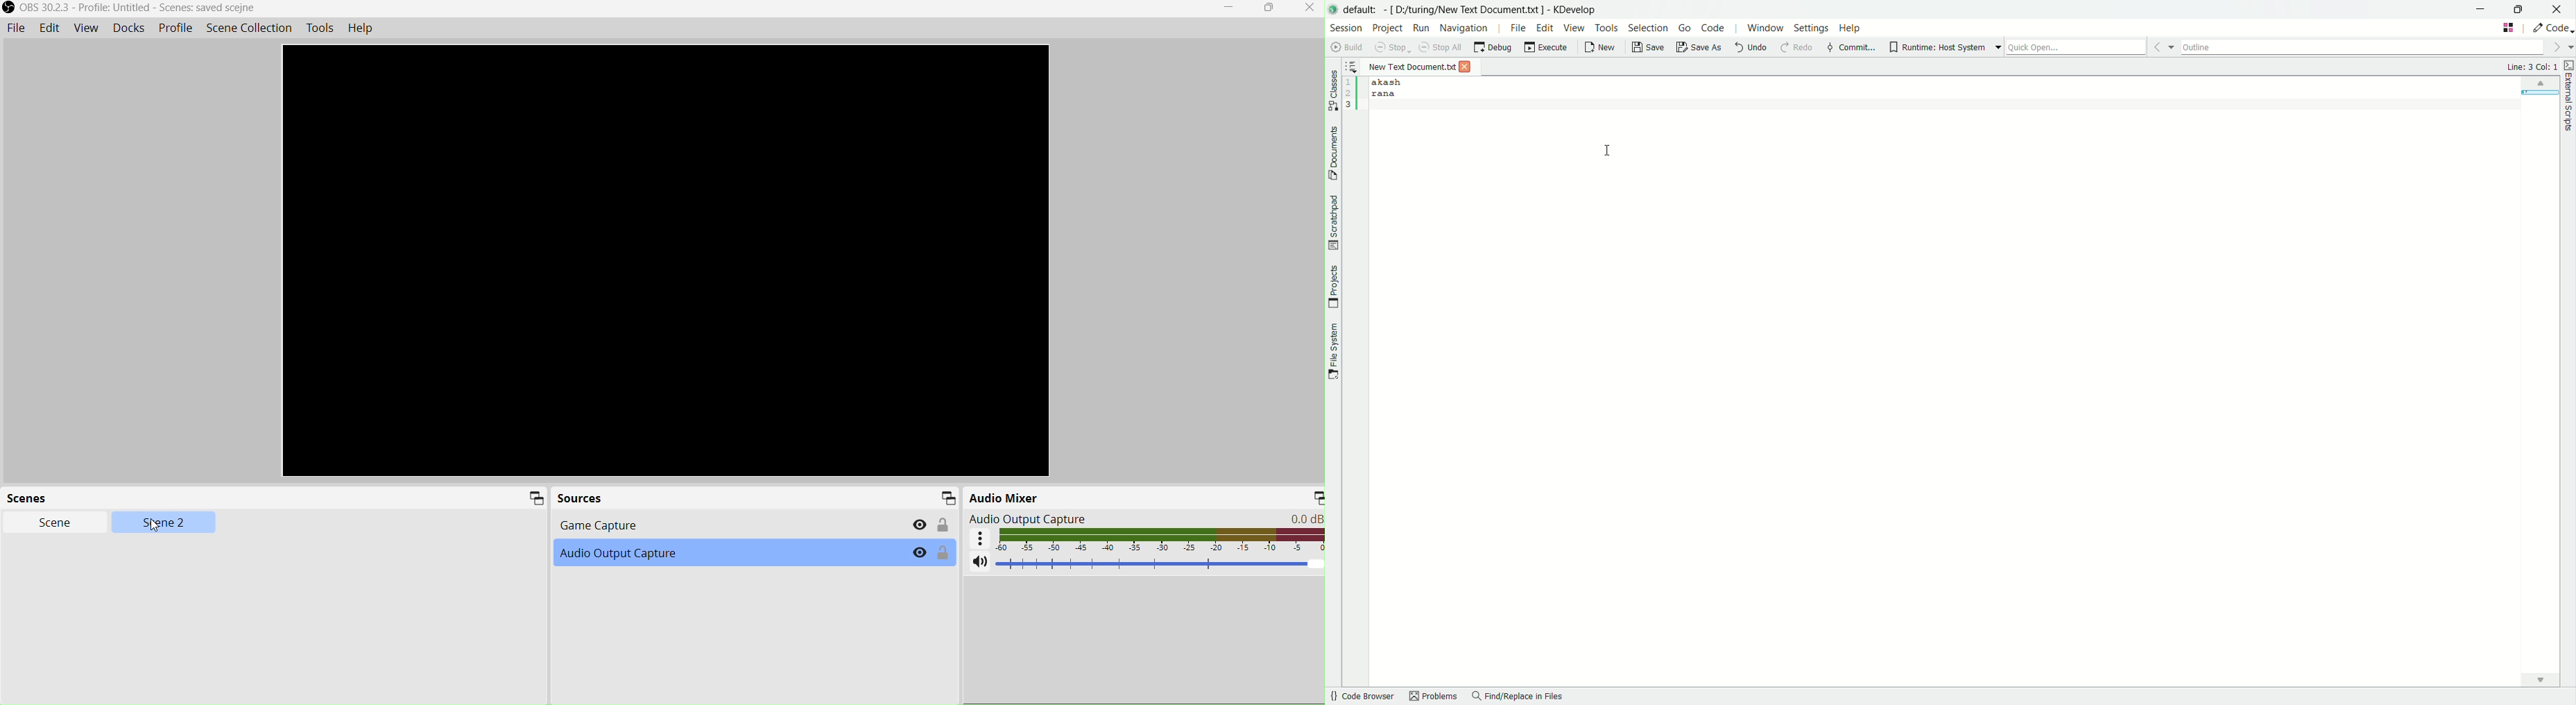 This screenshot has width=2576, height=728. What do you see at coordinates (129, 27) in the screenshot?
I see `Docks` at bounding box center [129, 27].